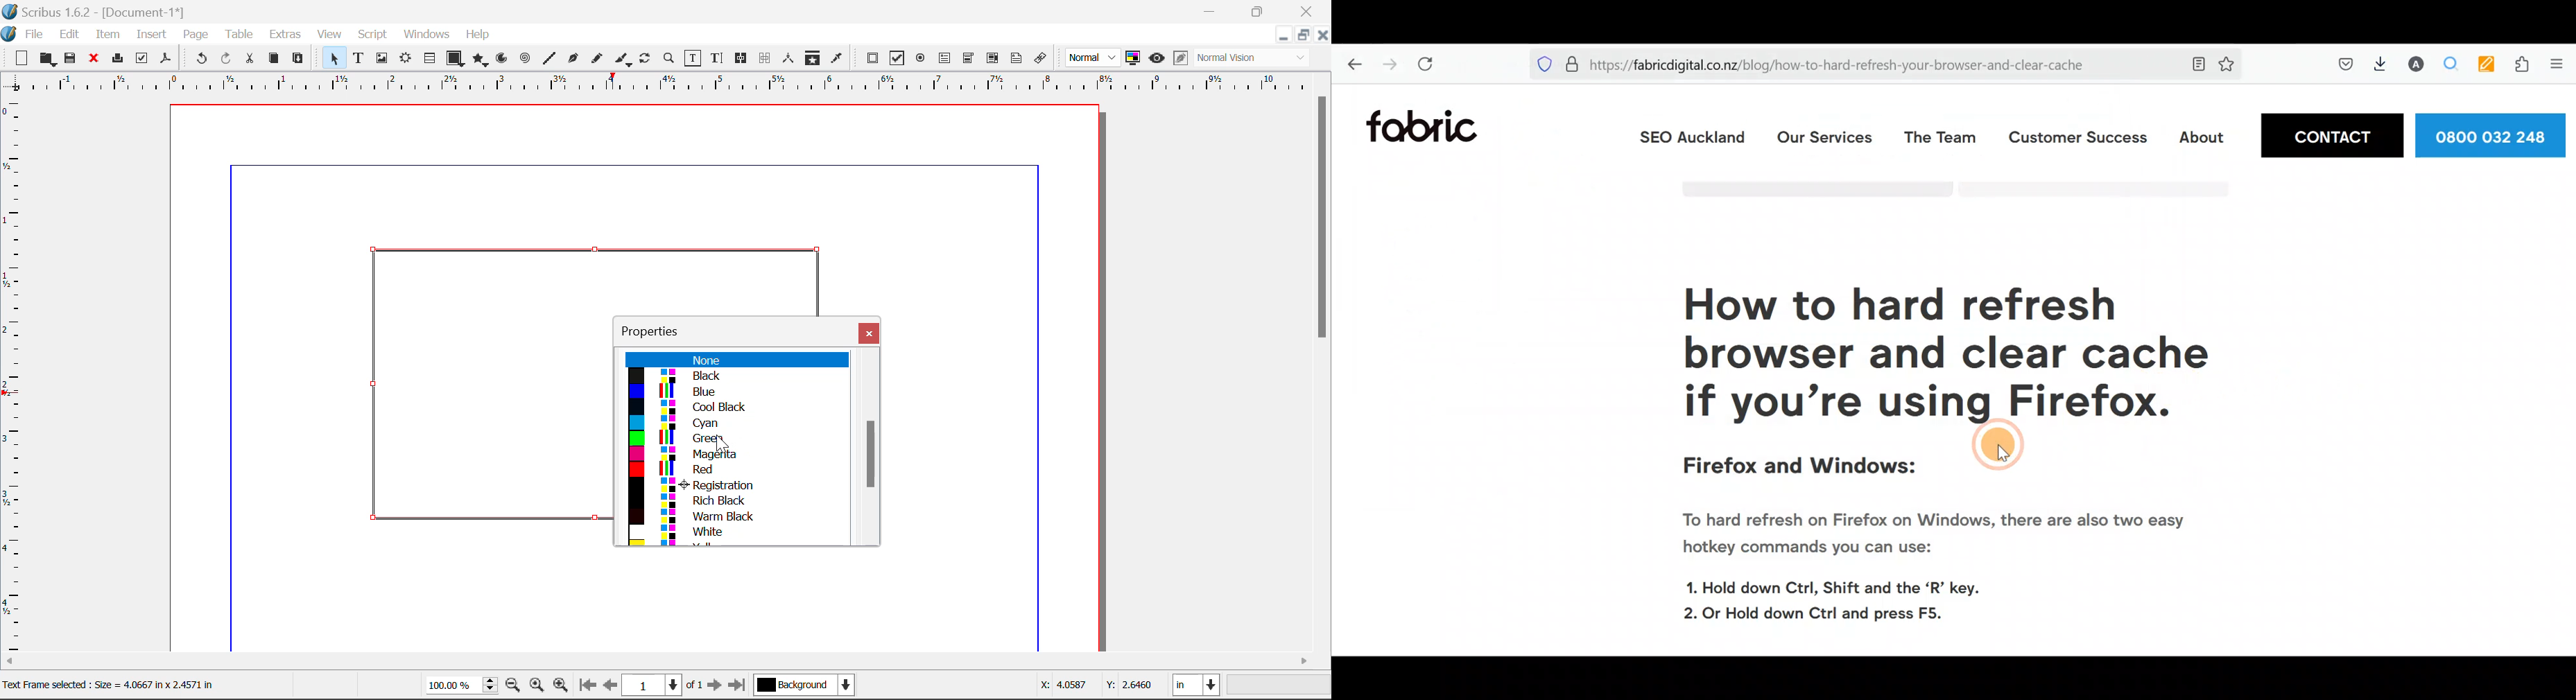 The width and height of the screenshot is (2576, 700). I want to click on Phone number, so click(2493, 134).